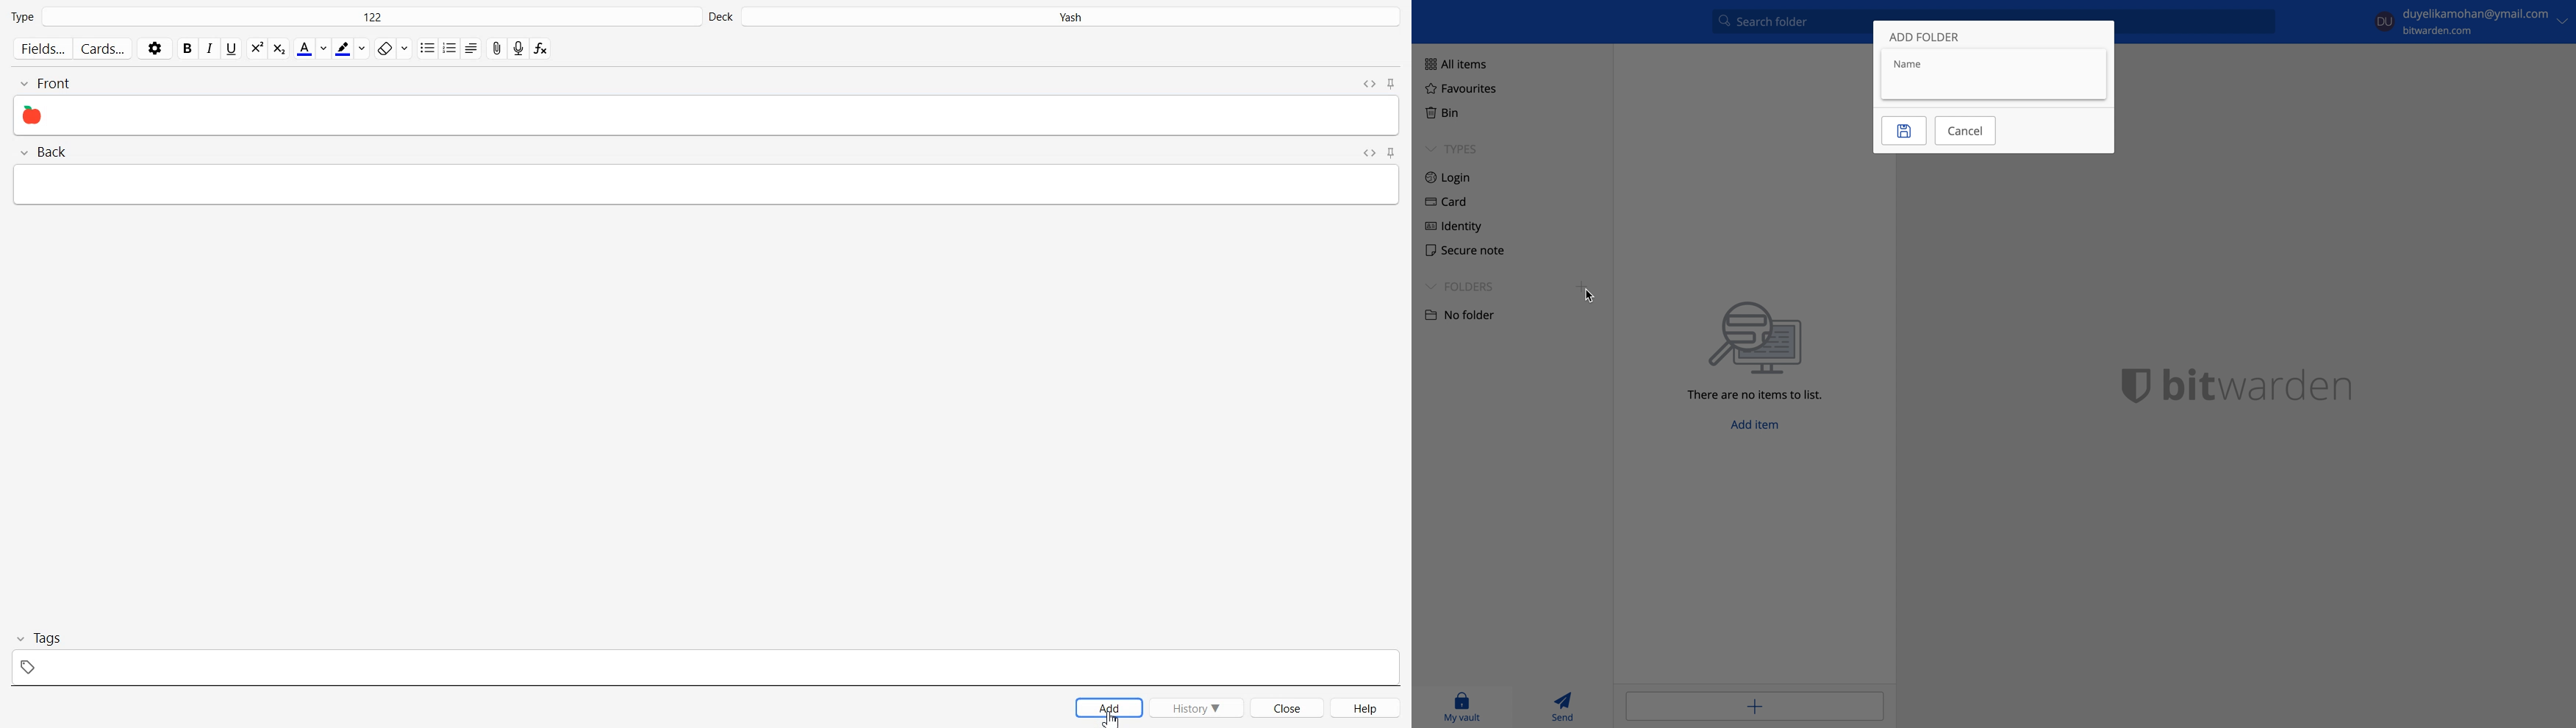  Describe the element at coordinates (1448, 178) in the screenshot. I see `login` at that location.